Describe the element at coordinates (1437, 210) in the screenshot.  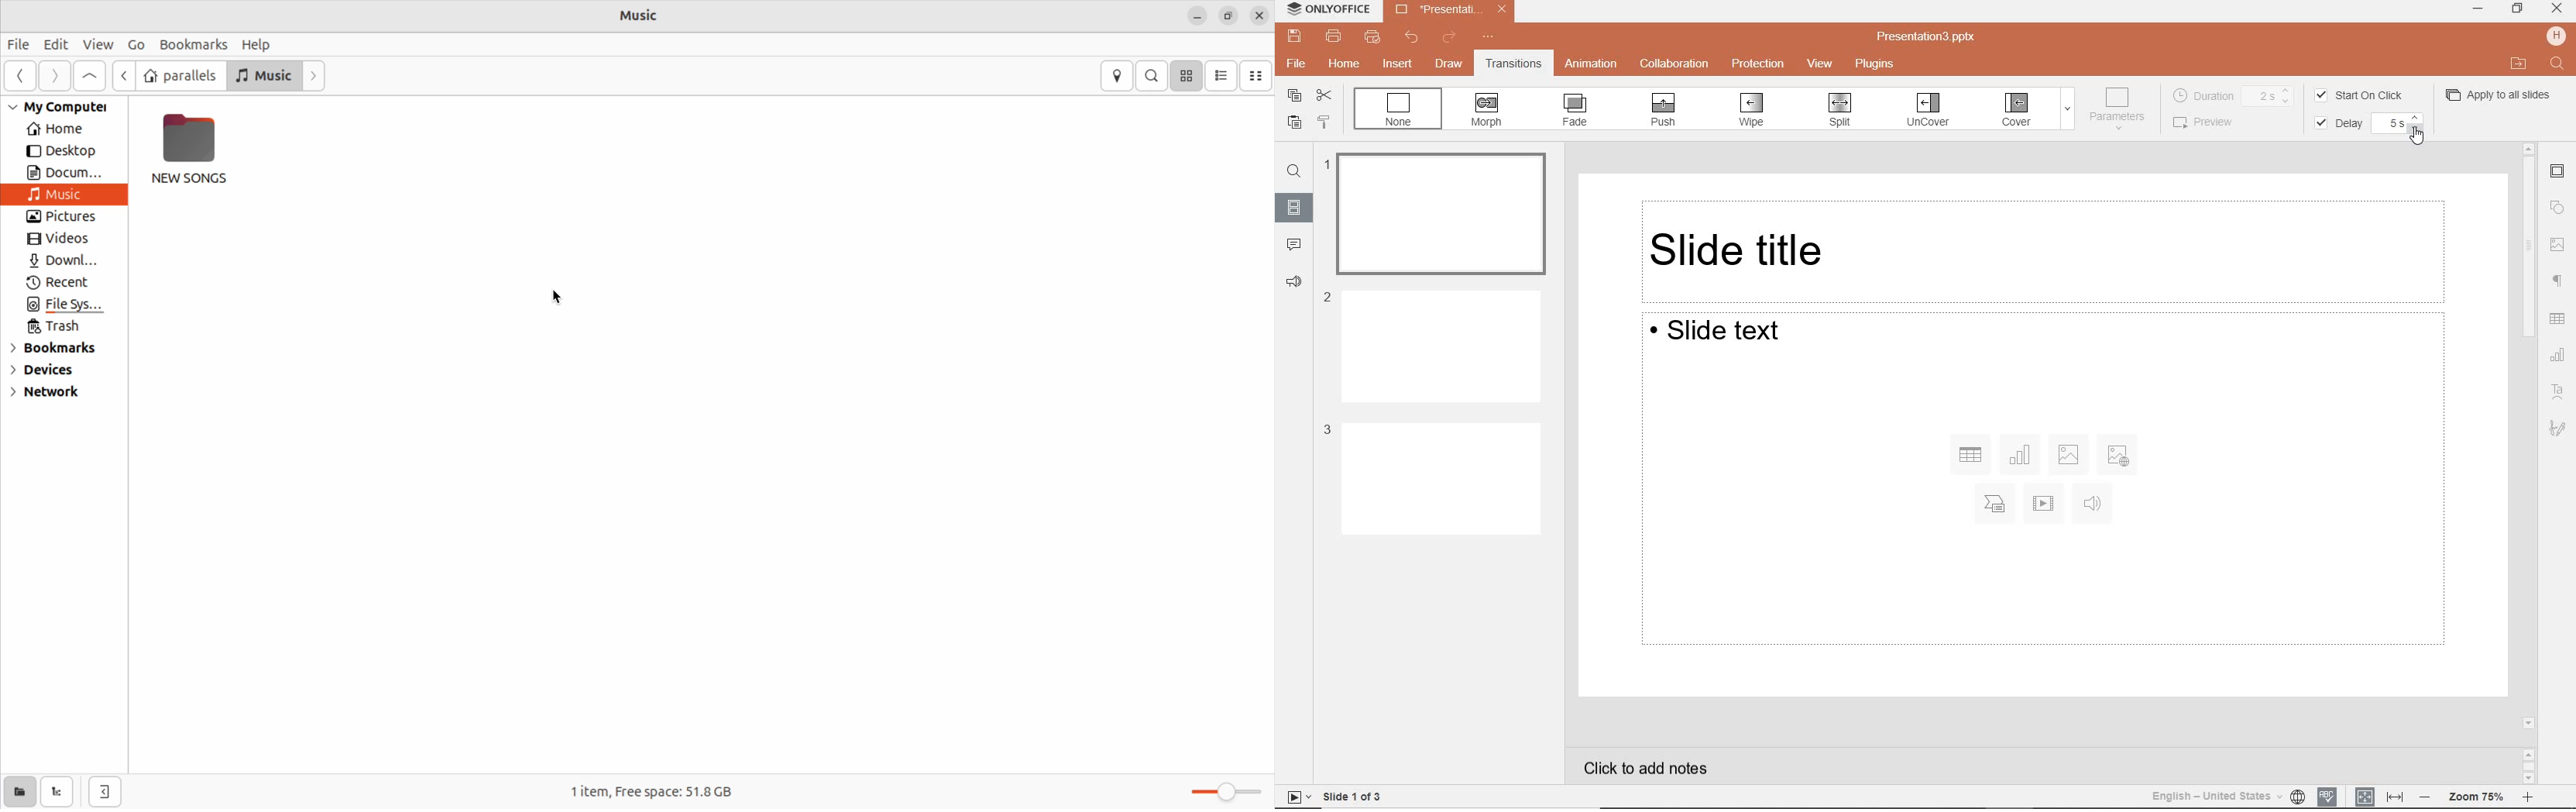
I see `slide 1` at that location.